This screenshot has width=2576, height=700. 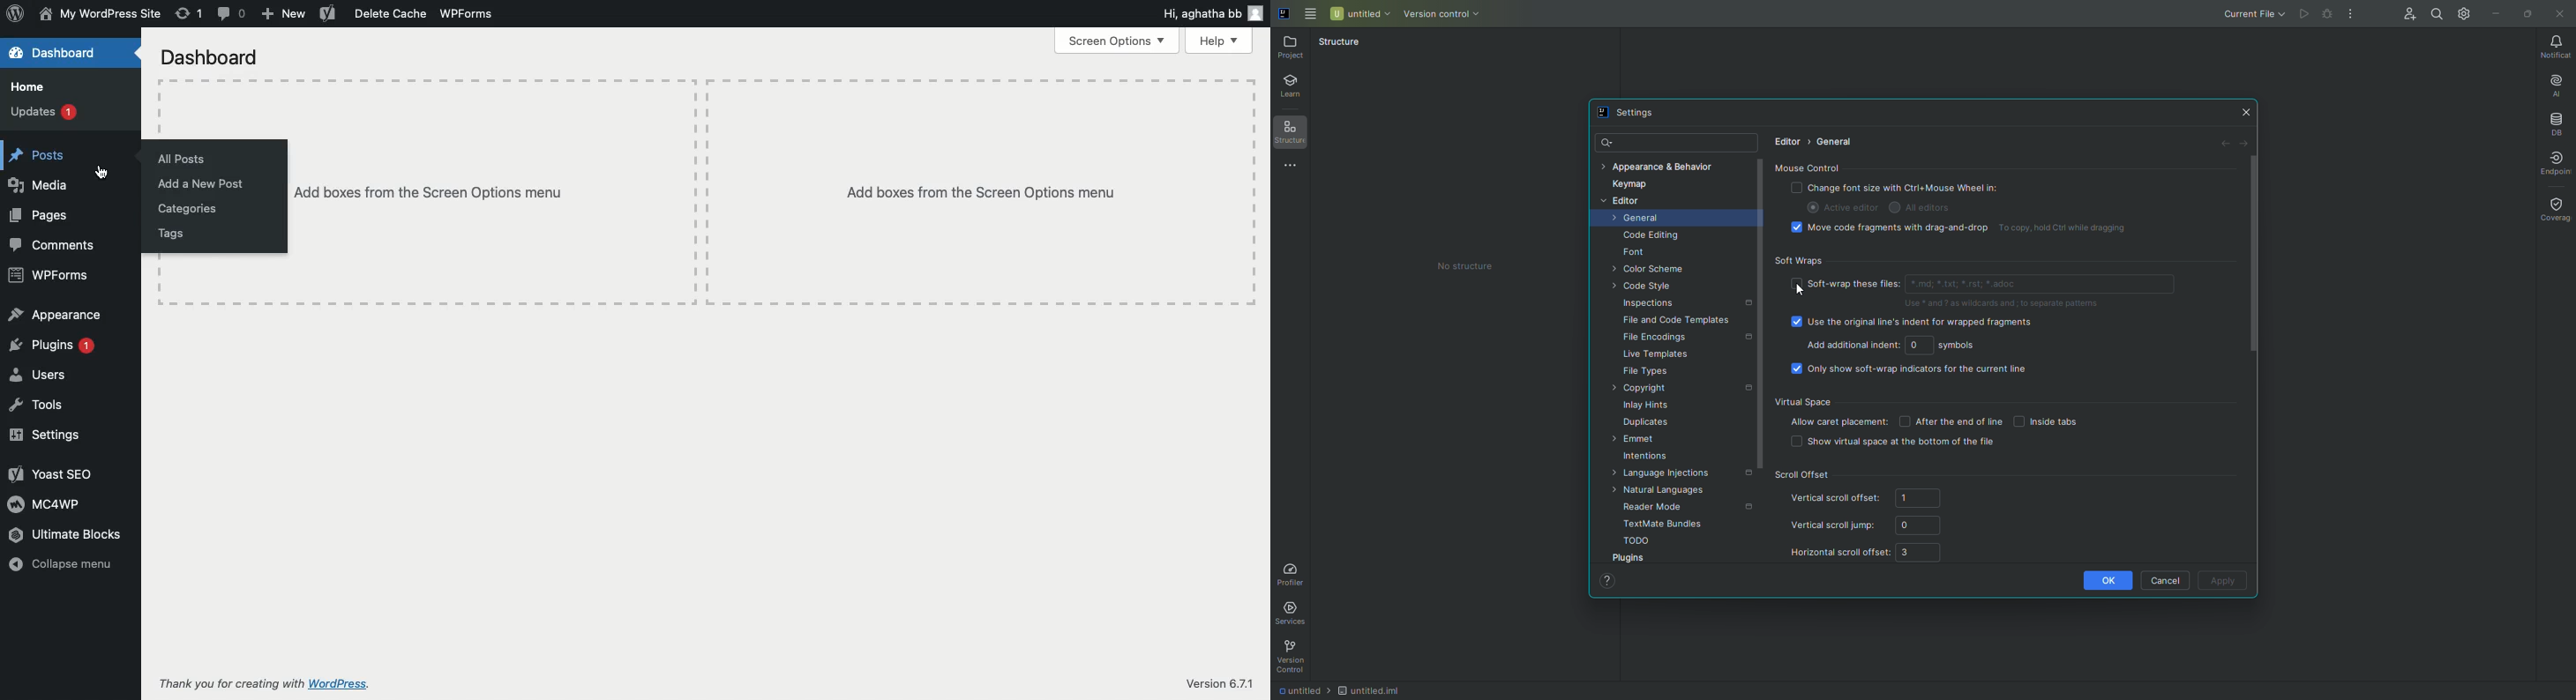 I want to click on General, so click(x=1639, y=220).